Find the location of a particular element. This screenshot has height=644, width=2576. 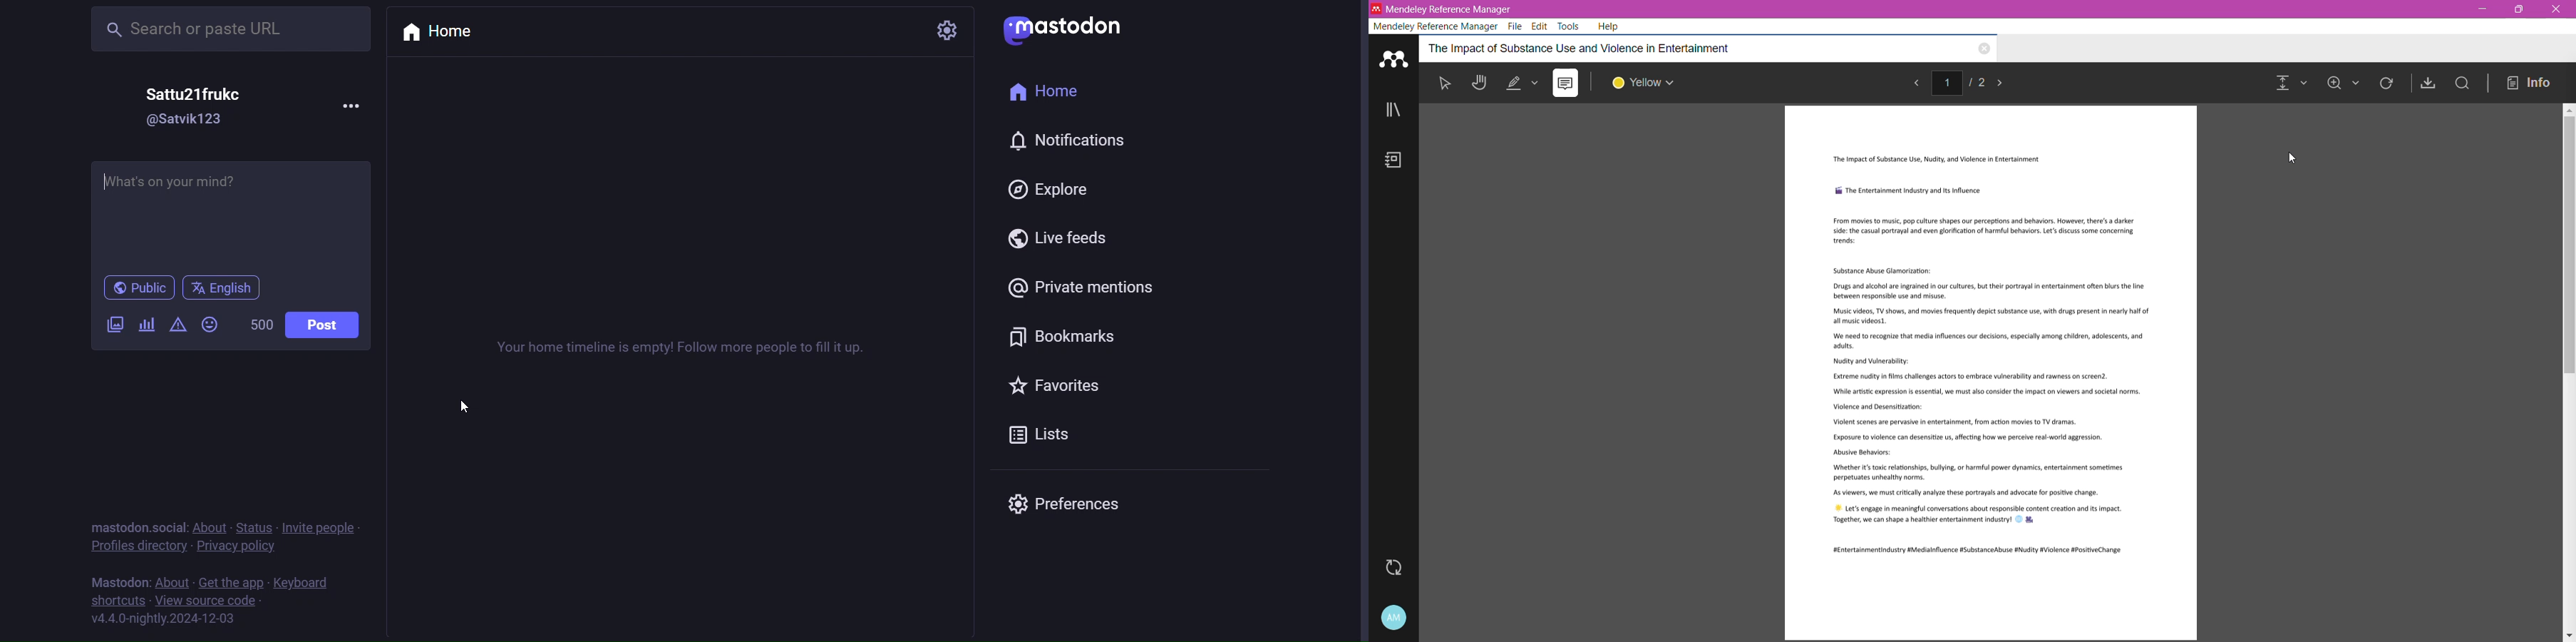

Reference Item Title is located at coordinates (1666, 48).